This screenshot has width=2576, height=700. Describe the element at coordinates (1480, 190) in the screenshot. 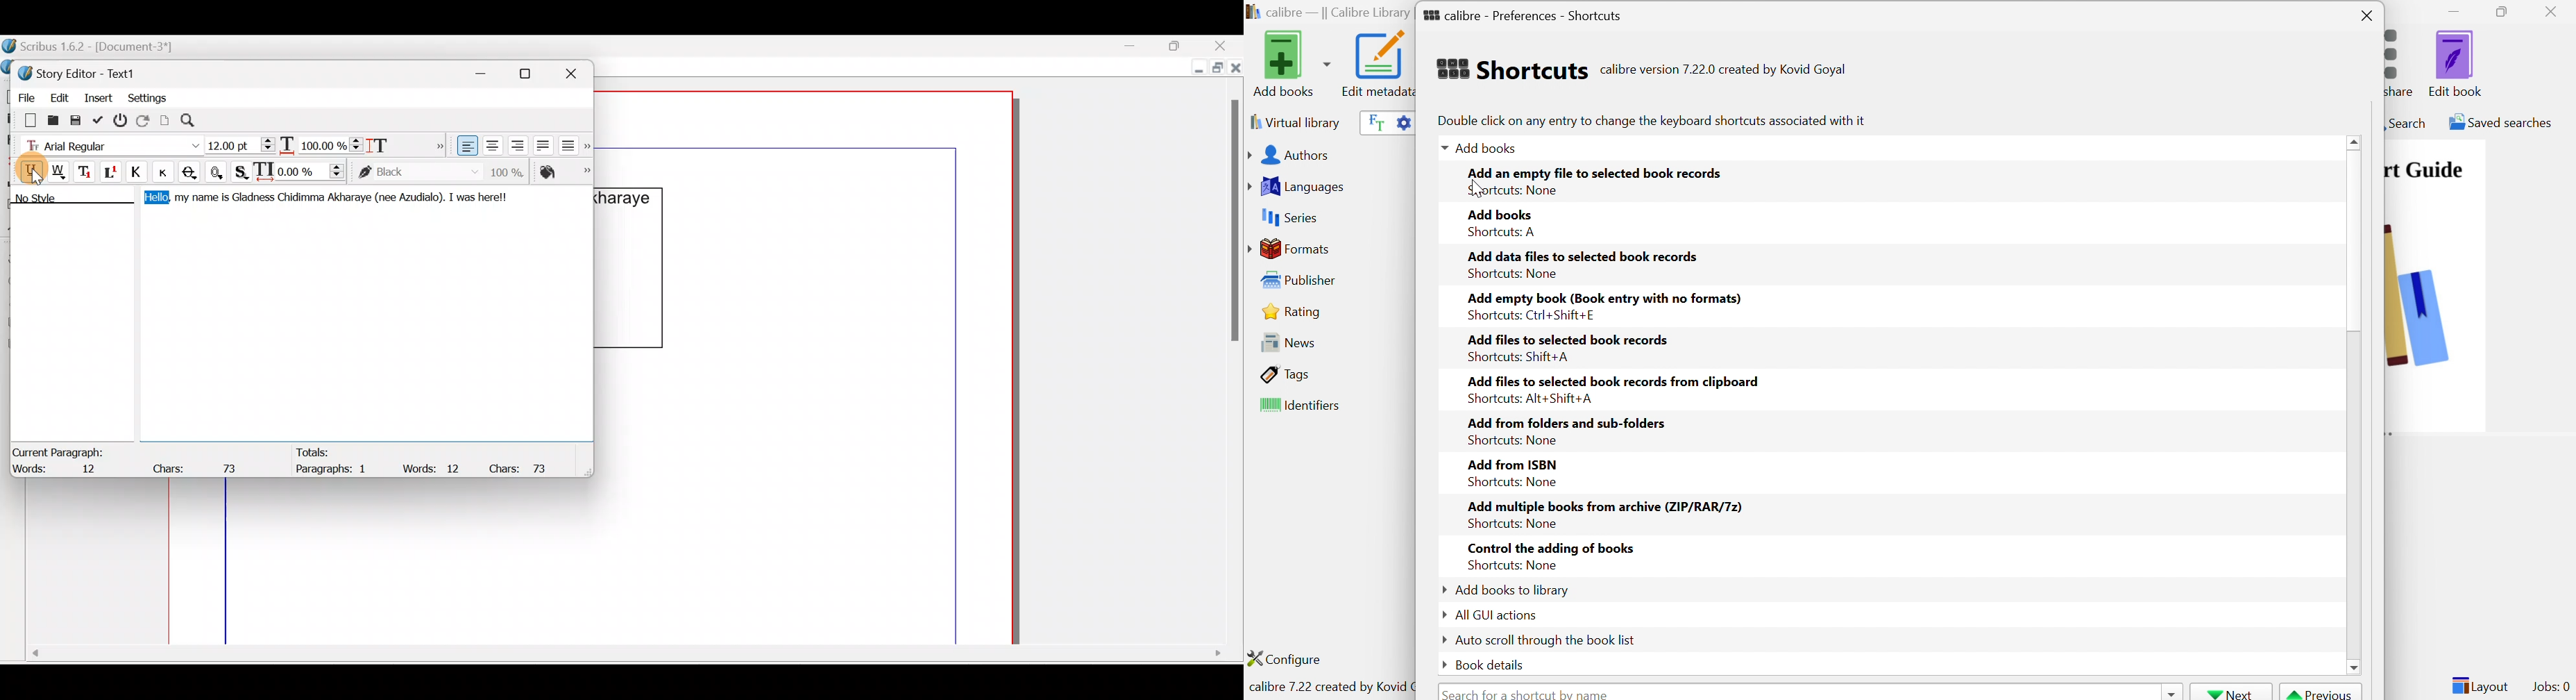

I see `Cursor` at that location.